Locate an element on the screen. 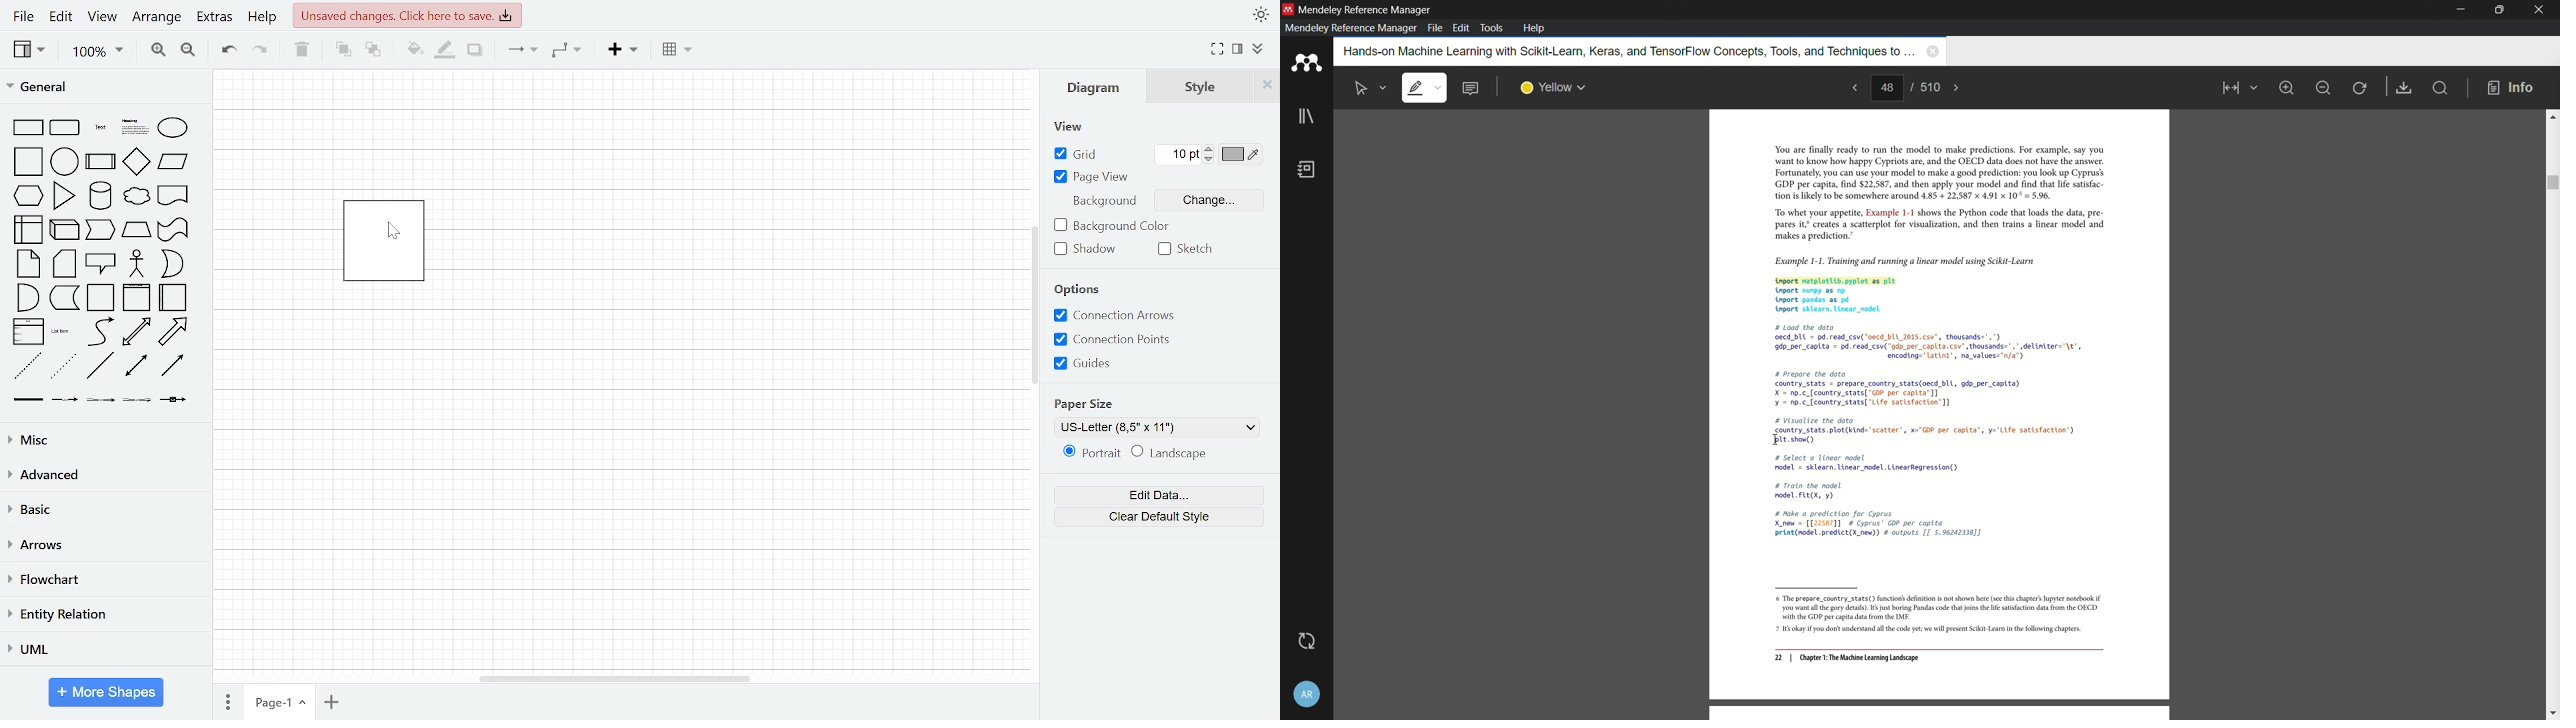 The width and height of the screenshot is (2576, 728). data storage is located at coordinates (65, 297).